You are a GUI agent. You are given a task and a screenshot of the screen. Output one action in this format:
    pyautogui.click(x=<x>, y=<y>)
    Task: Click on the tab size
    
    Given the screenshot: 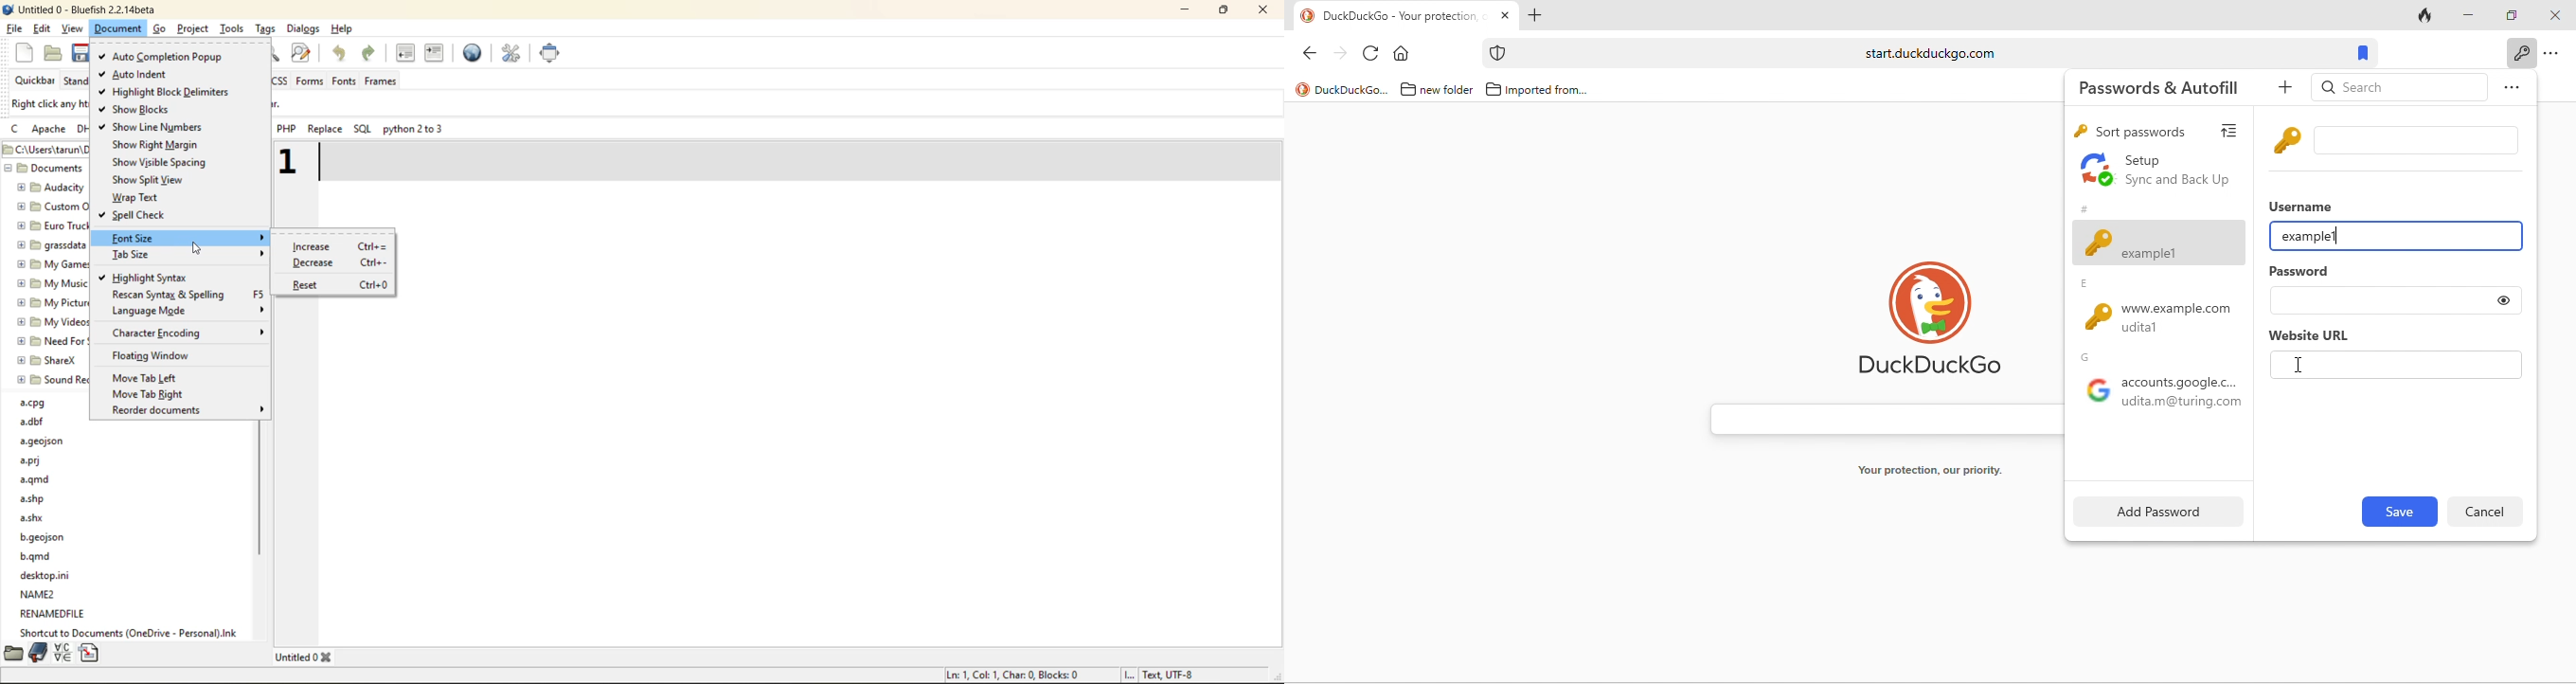 What is the action you would take?
    pyautogui.click(x=141, y=257)
    